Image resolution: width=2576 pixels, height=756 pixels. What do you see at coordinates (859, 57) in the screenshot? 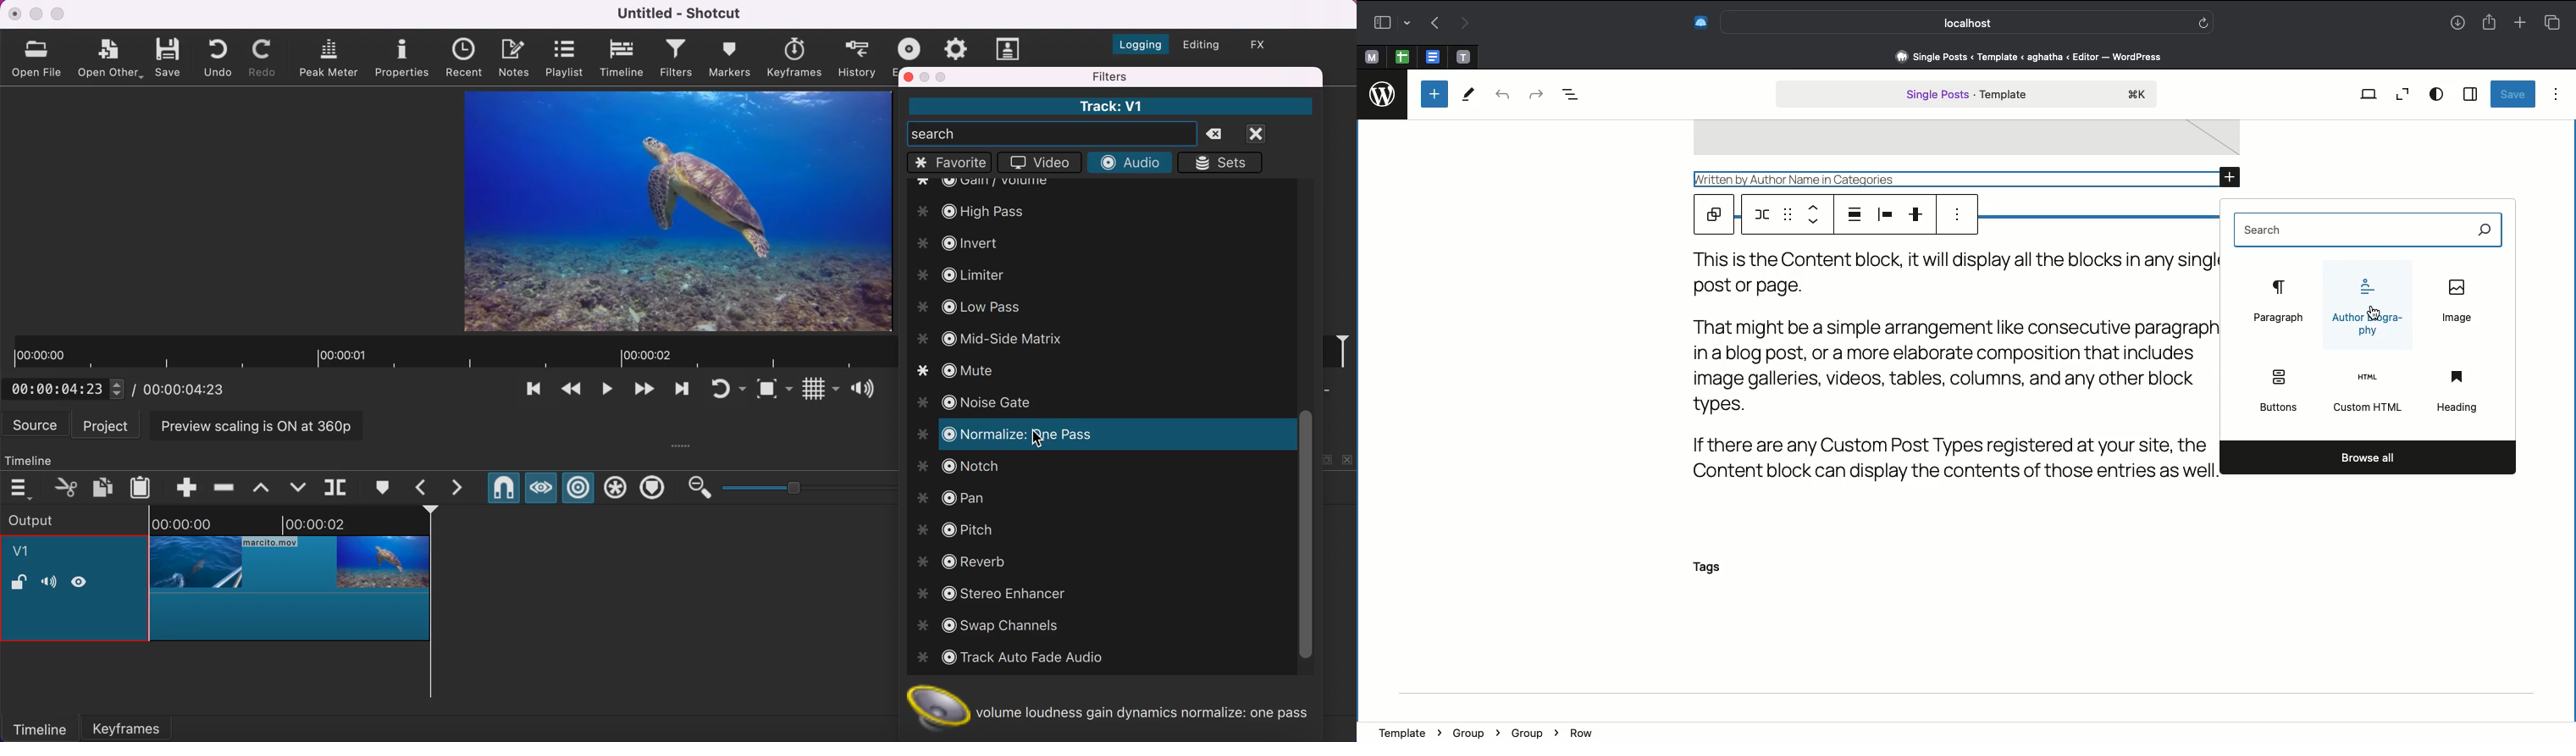
I see `history` at bounding box center [859, 57].